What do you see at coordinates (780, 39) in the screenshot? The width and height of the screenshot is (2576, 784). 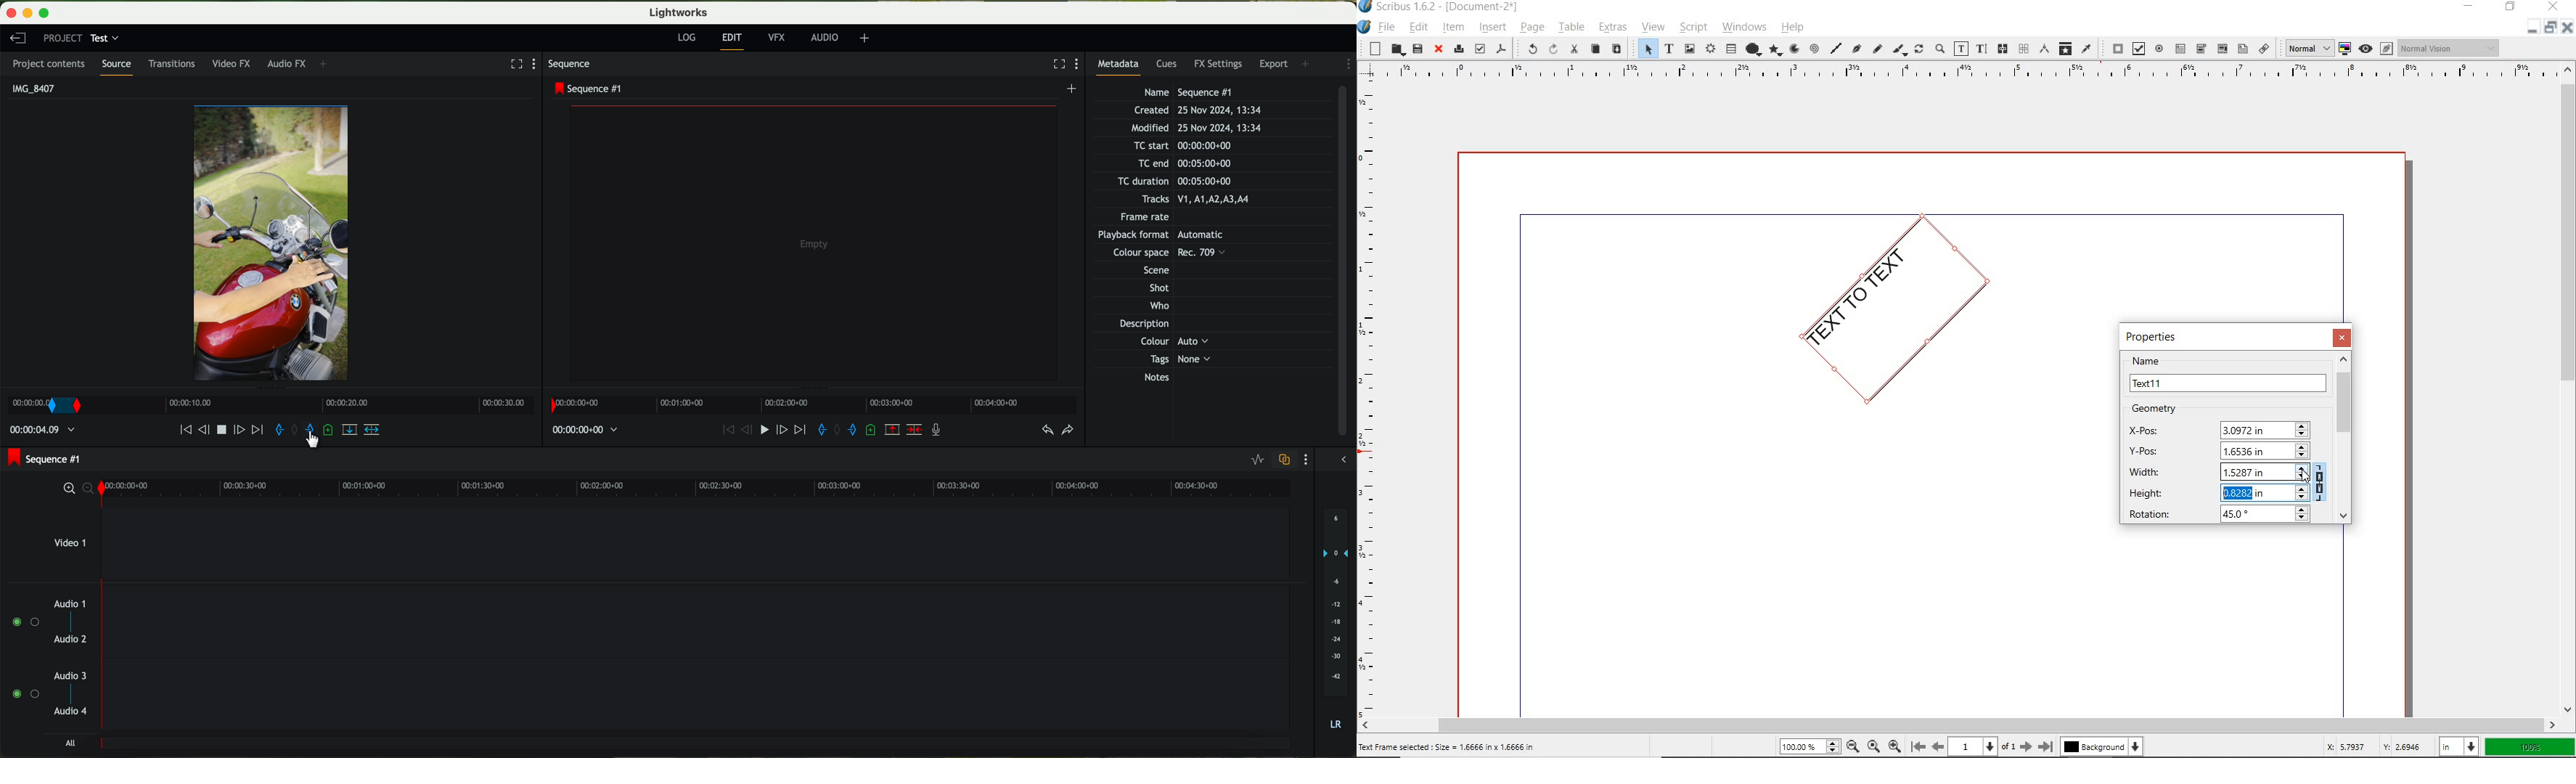 I see `VFX` at bounding box center [780, 39].